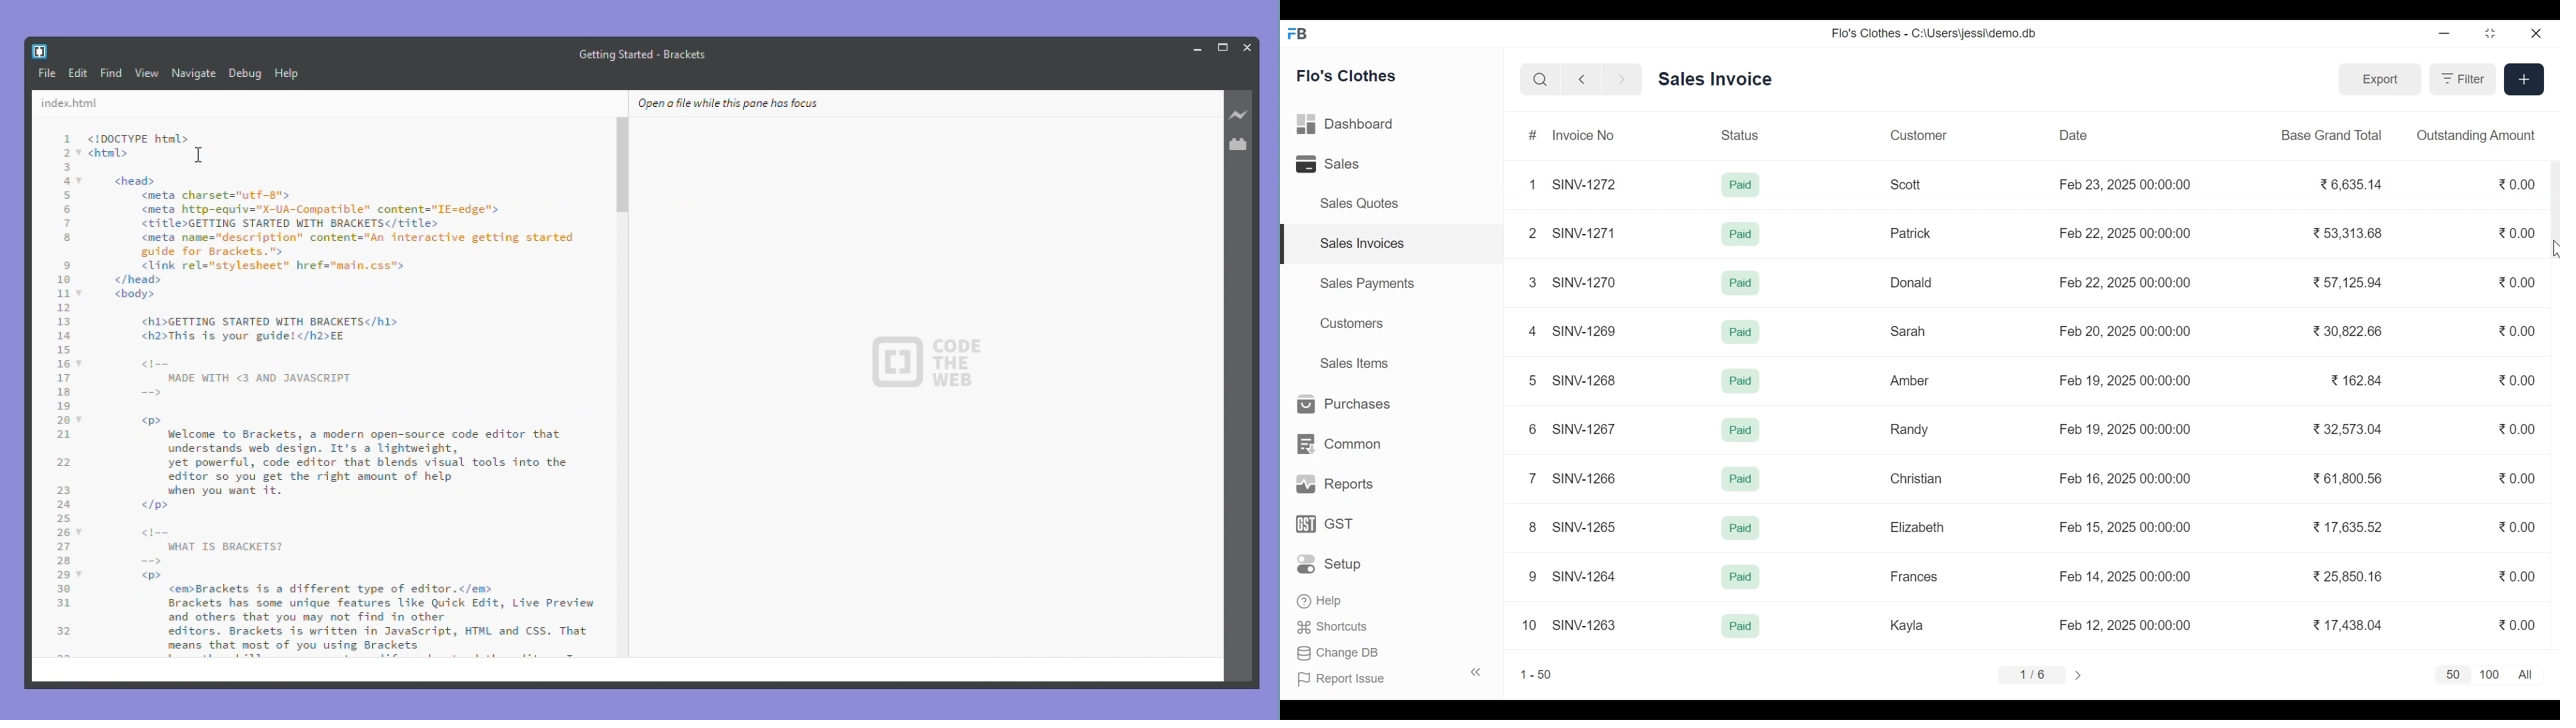 Image resolution: width=2576 pixels, height=728 pixels. I want to click on Reports, so click(1332, 485).